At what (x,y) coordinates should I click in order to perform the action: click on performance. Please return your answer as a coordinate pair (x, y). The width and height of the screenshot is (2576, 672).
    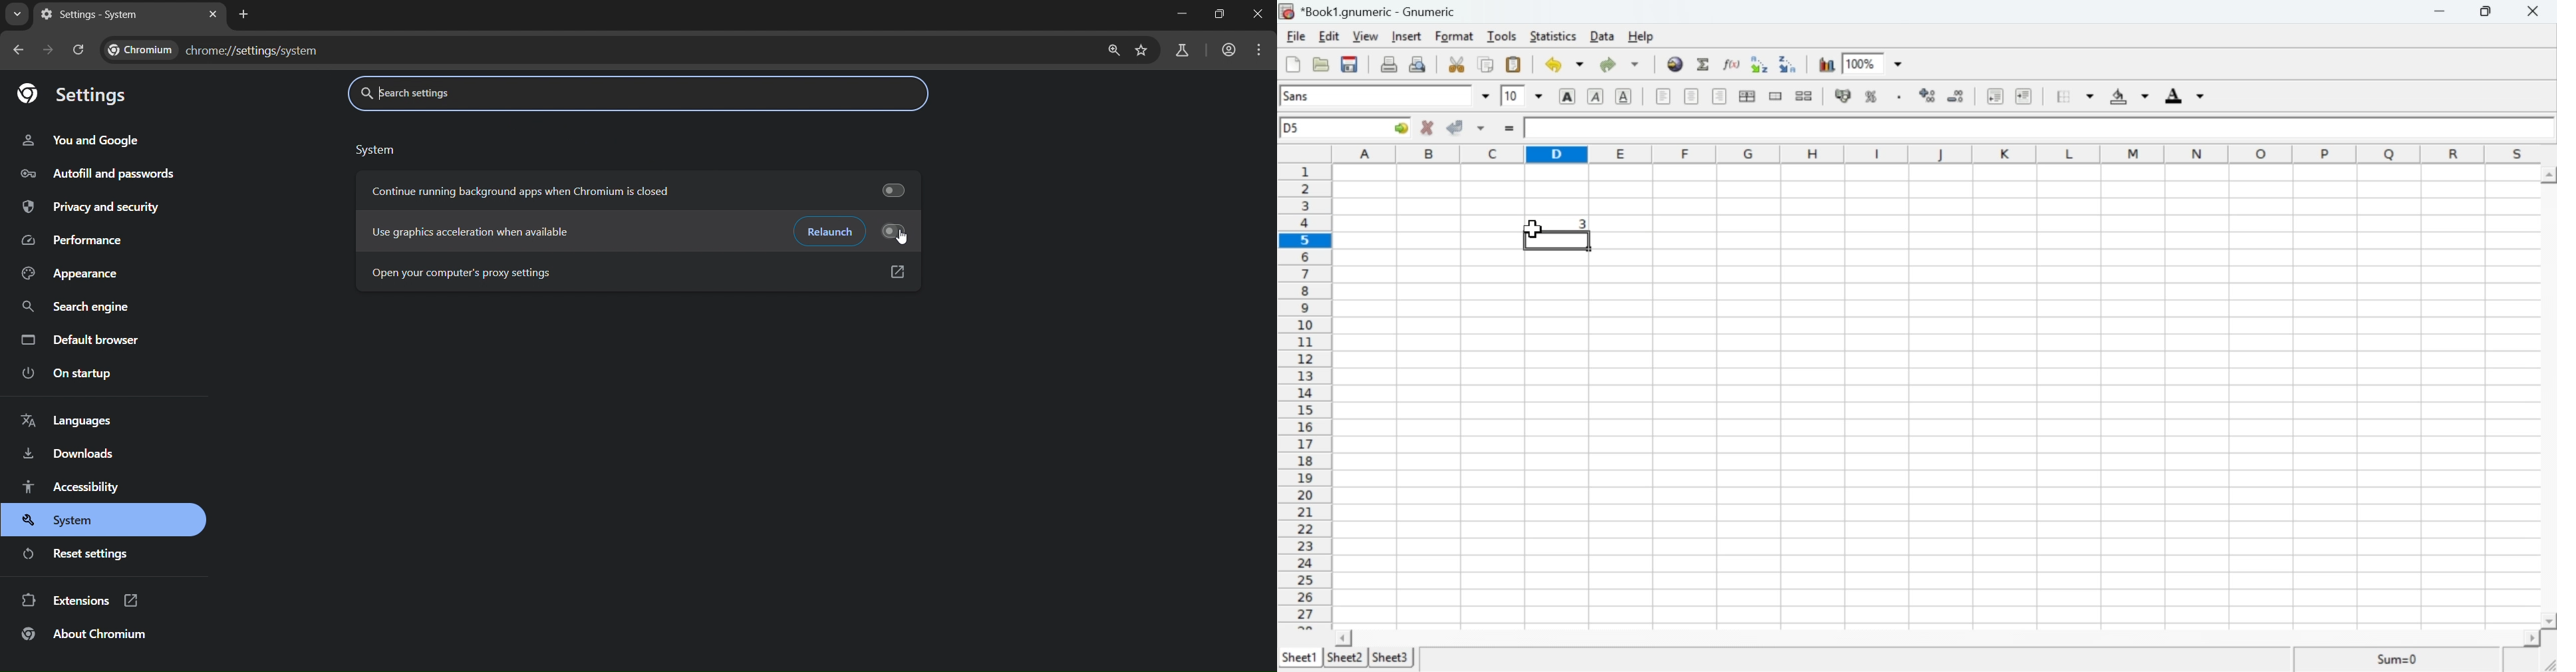
    Looking at the image, I should click on (73, 240).